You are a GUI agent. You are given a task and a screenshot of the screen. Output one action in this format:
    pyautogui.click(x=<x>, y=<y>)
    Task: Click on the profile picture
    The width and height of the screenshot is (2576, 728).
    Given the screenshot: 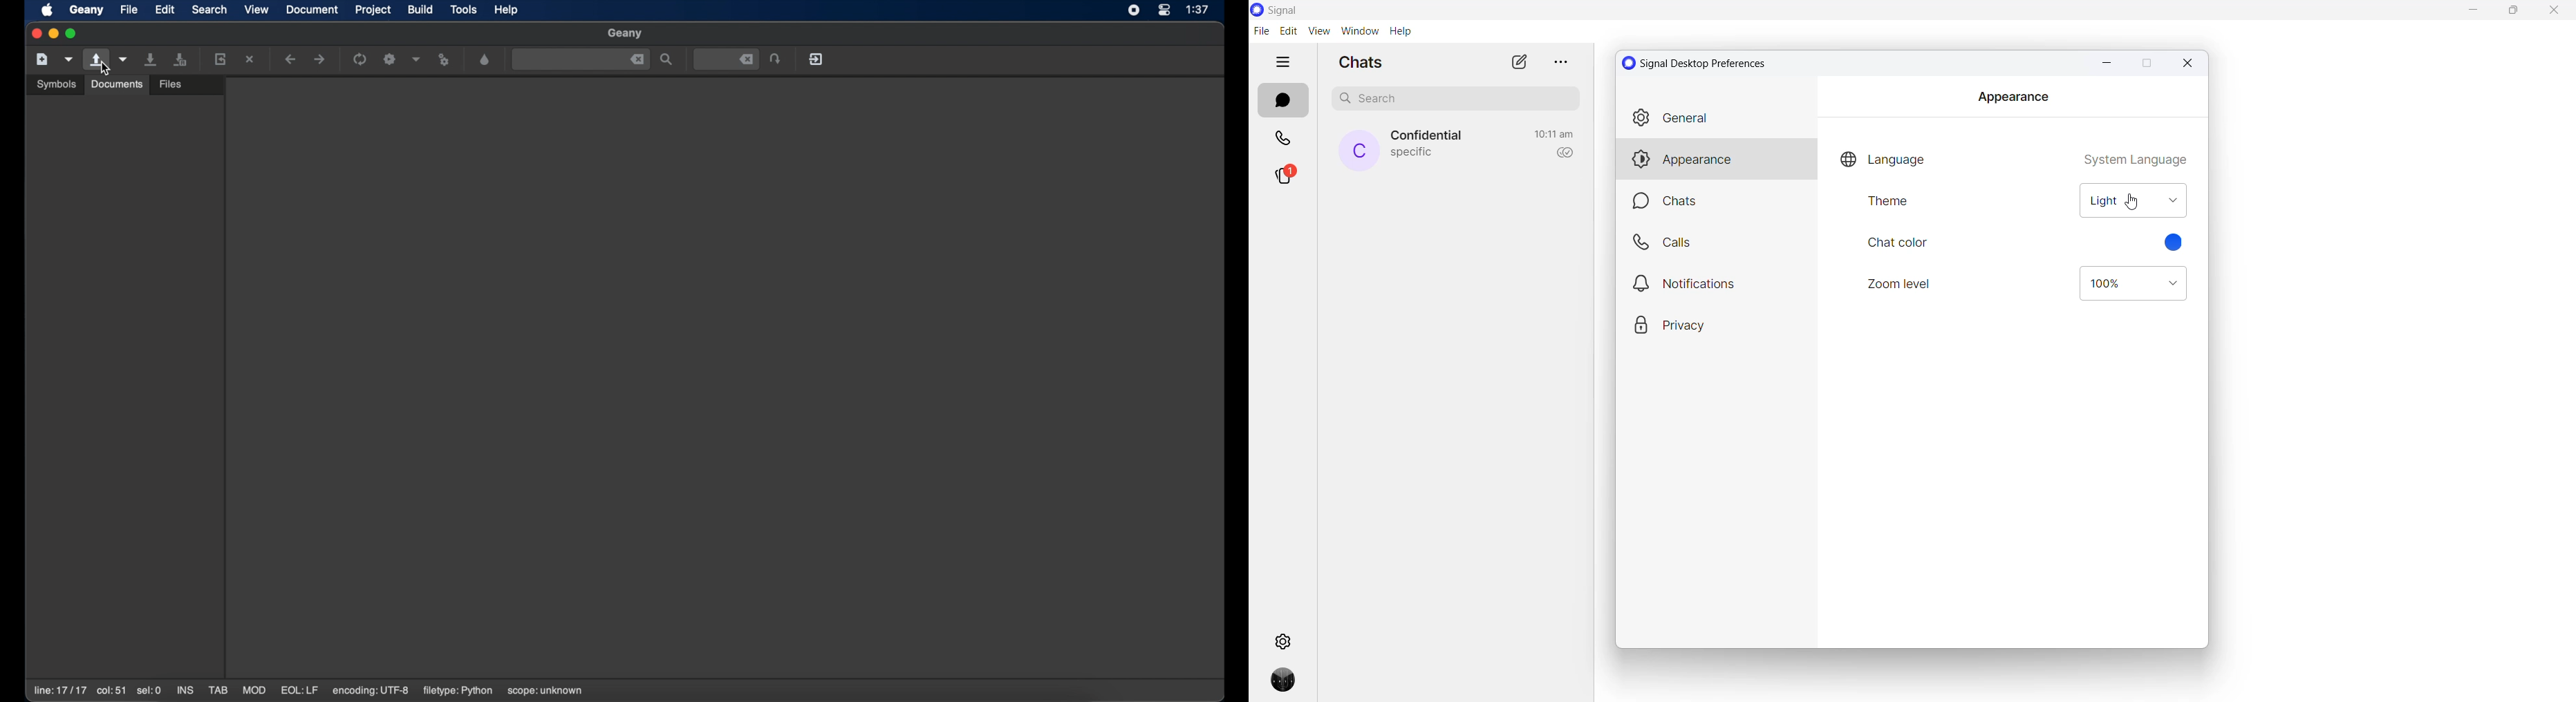 What is the action you would take?
    pyautogui.click(x=1359, y=151)
    